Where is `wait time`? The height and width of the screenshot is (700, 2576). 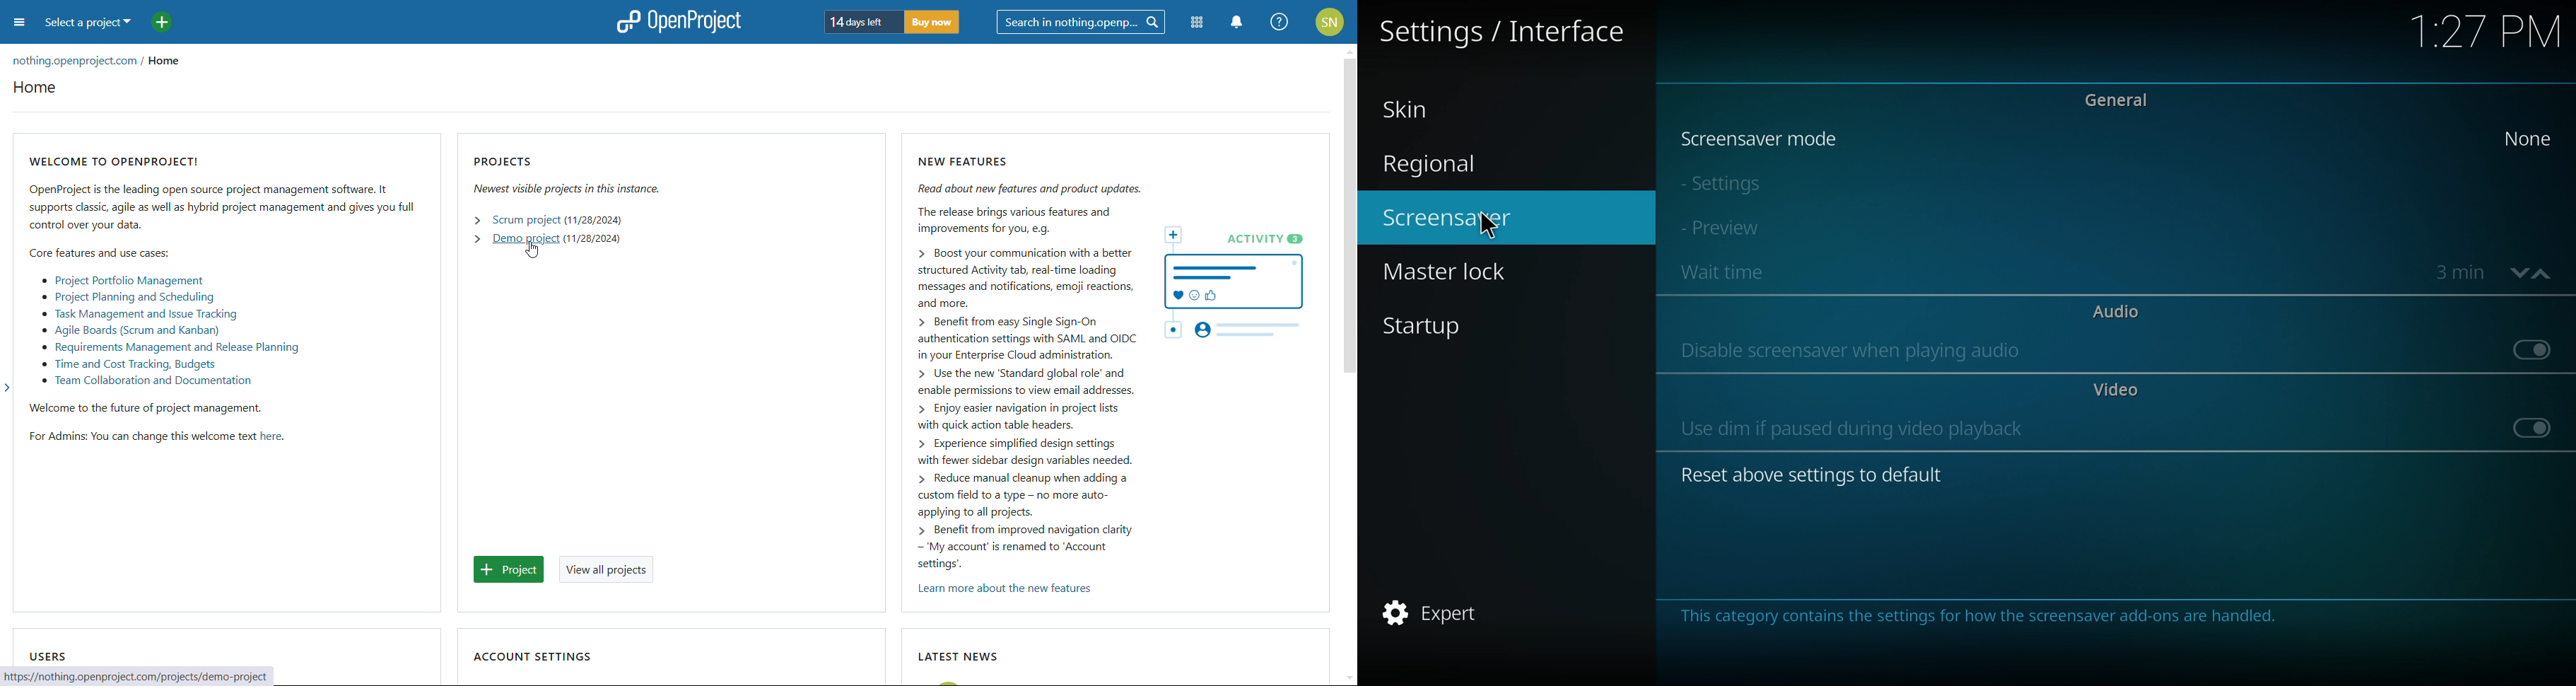 wait time is located at coordinates (1745, 273).